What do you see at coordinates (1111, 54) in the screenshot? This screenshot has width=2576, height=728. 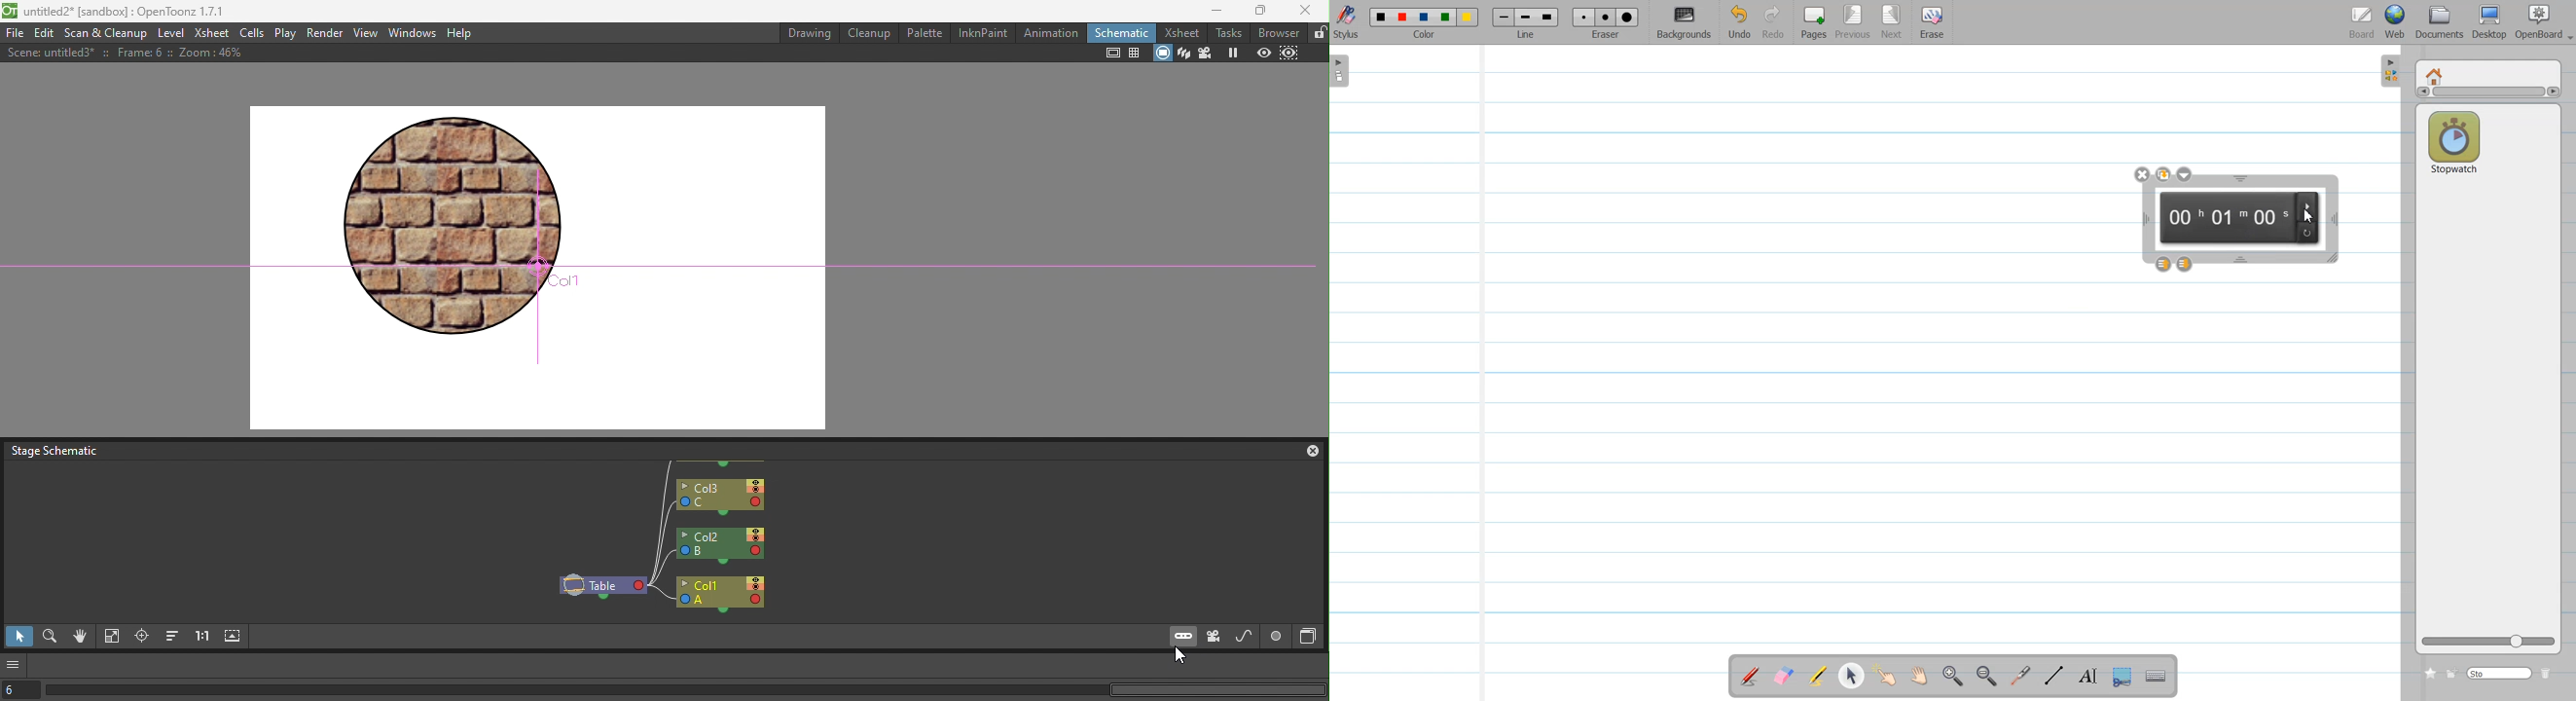 I see `Safe area` at bounding box center [1111, 54].